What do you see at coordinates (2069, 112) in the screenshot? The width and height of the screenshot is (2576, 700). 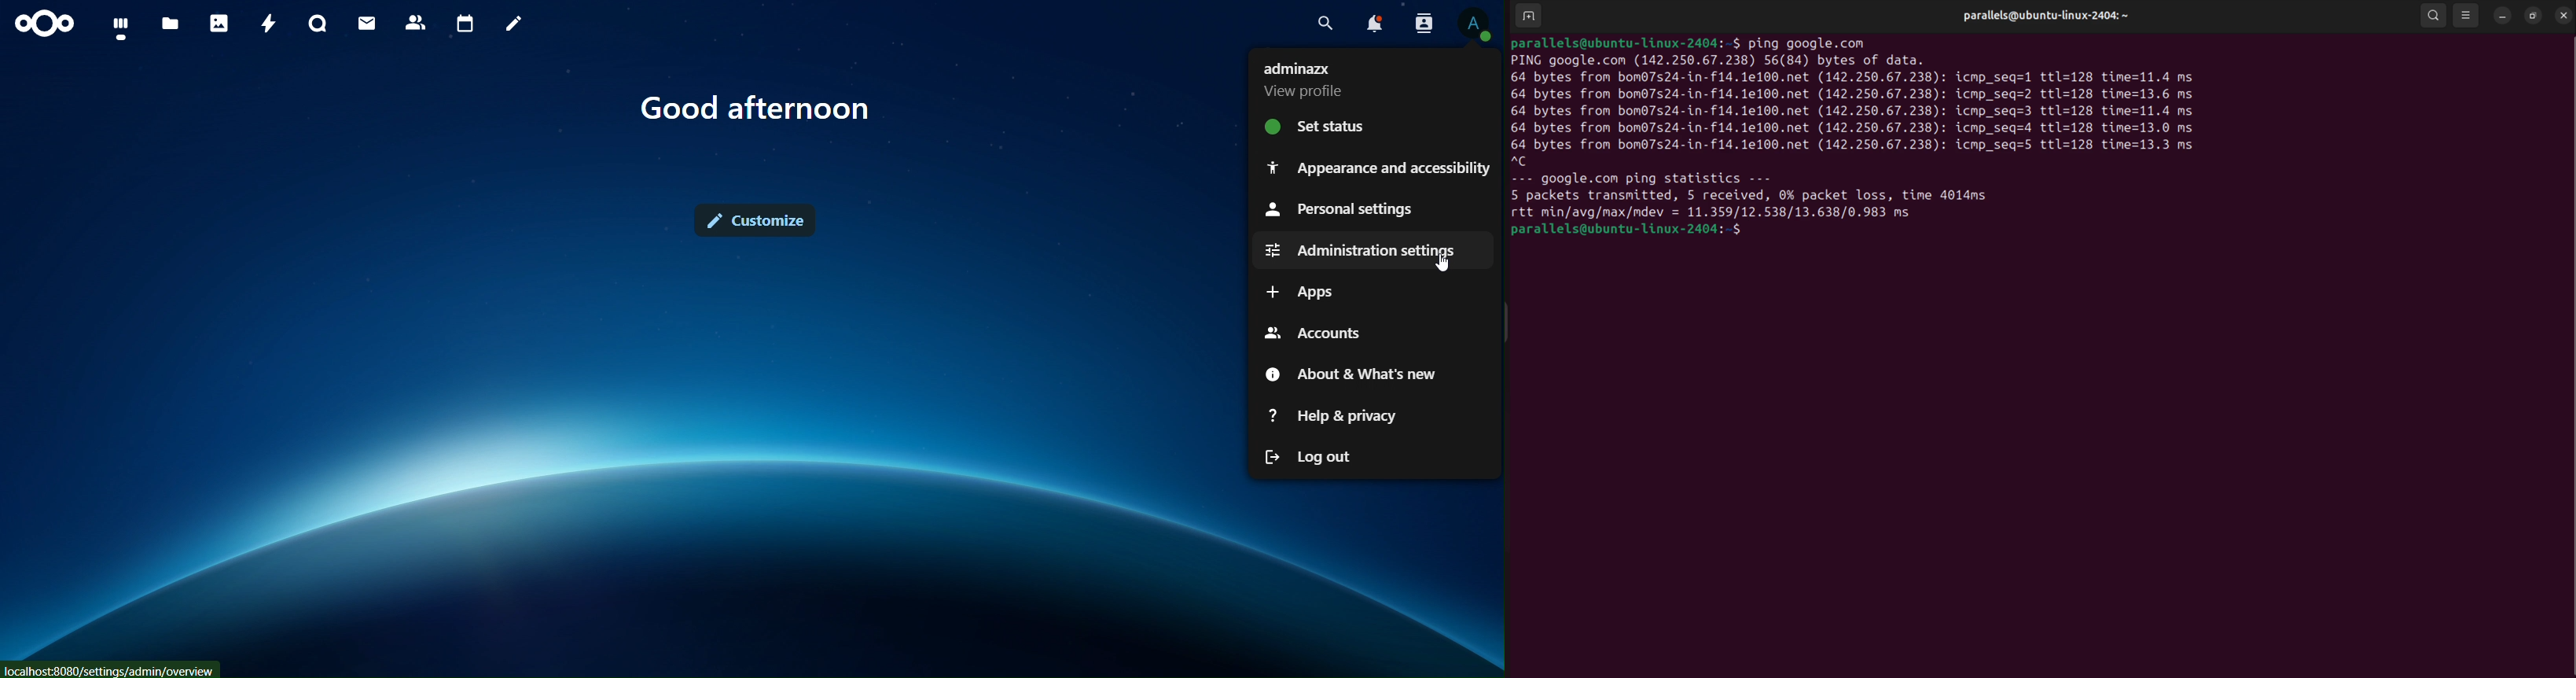 I see `ttl 128` at bounding box center [2069, 112].